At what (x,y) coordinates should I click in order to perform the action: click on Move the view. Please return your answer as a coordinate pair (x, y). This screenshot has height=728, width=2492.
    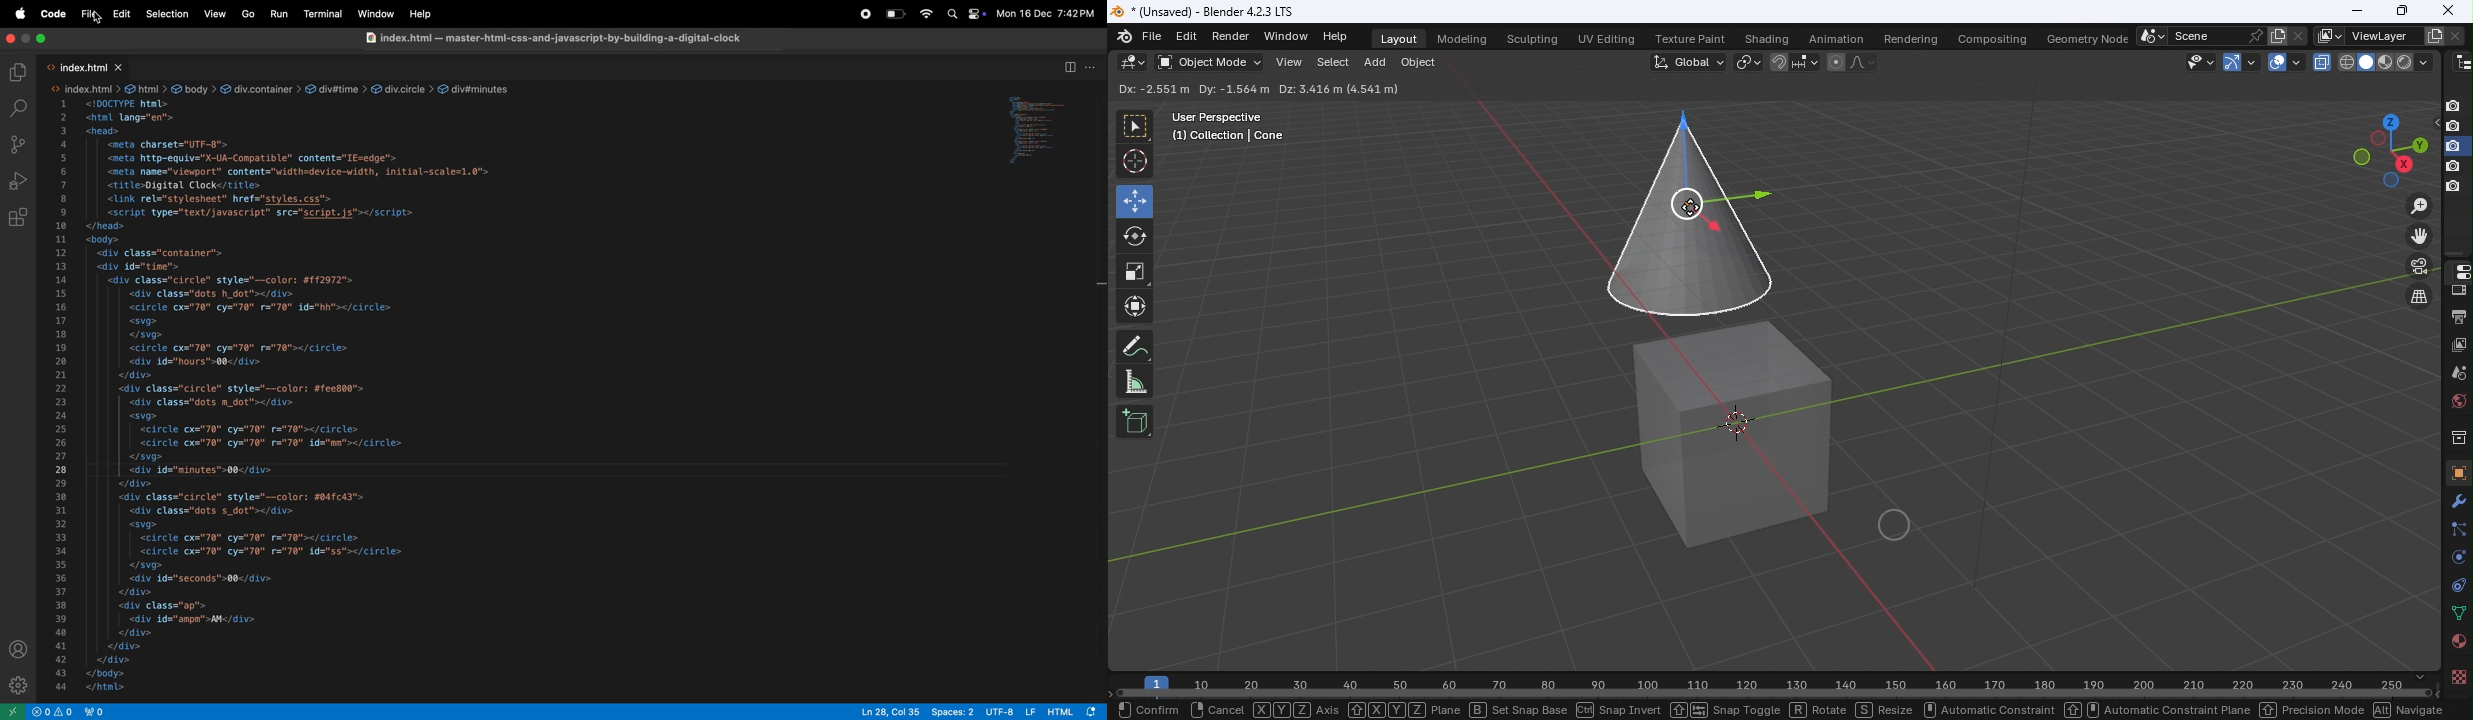
    Looking at the image, I should click on (2420, 236).